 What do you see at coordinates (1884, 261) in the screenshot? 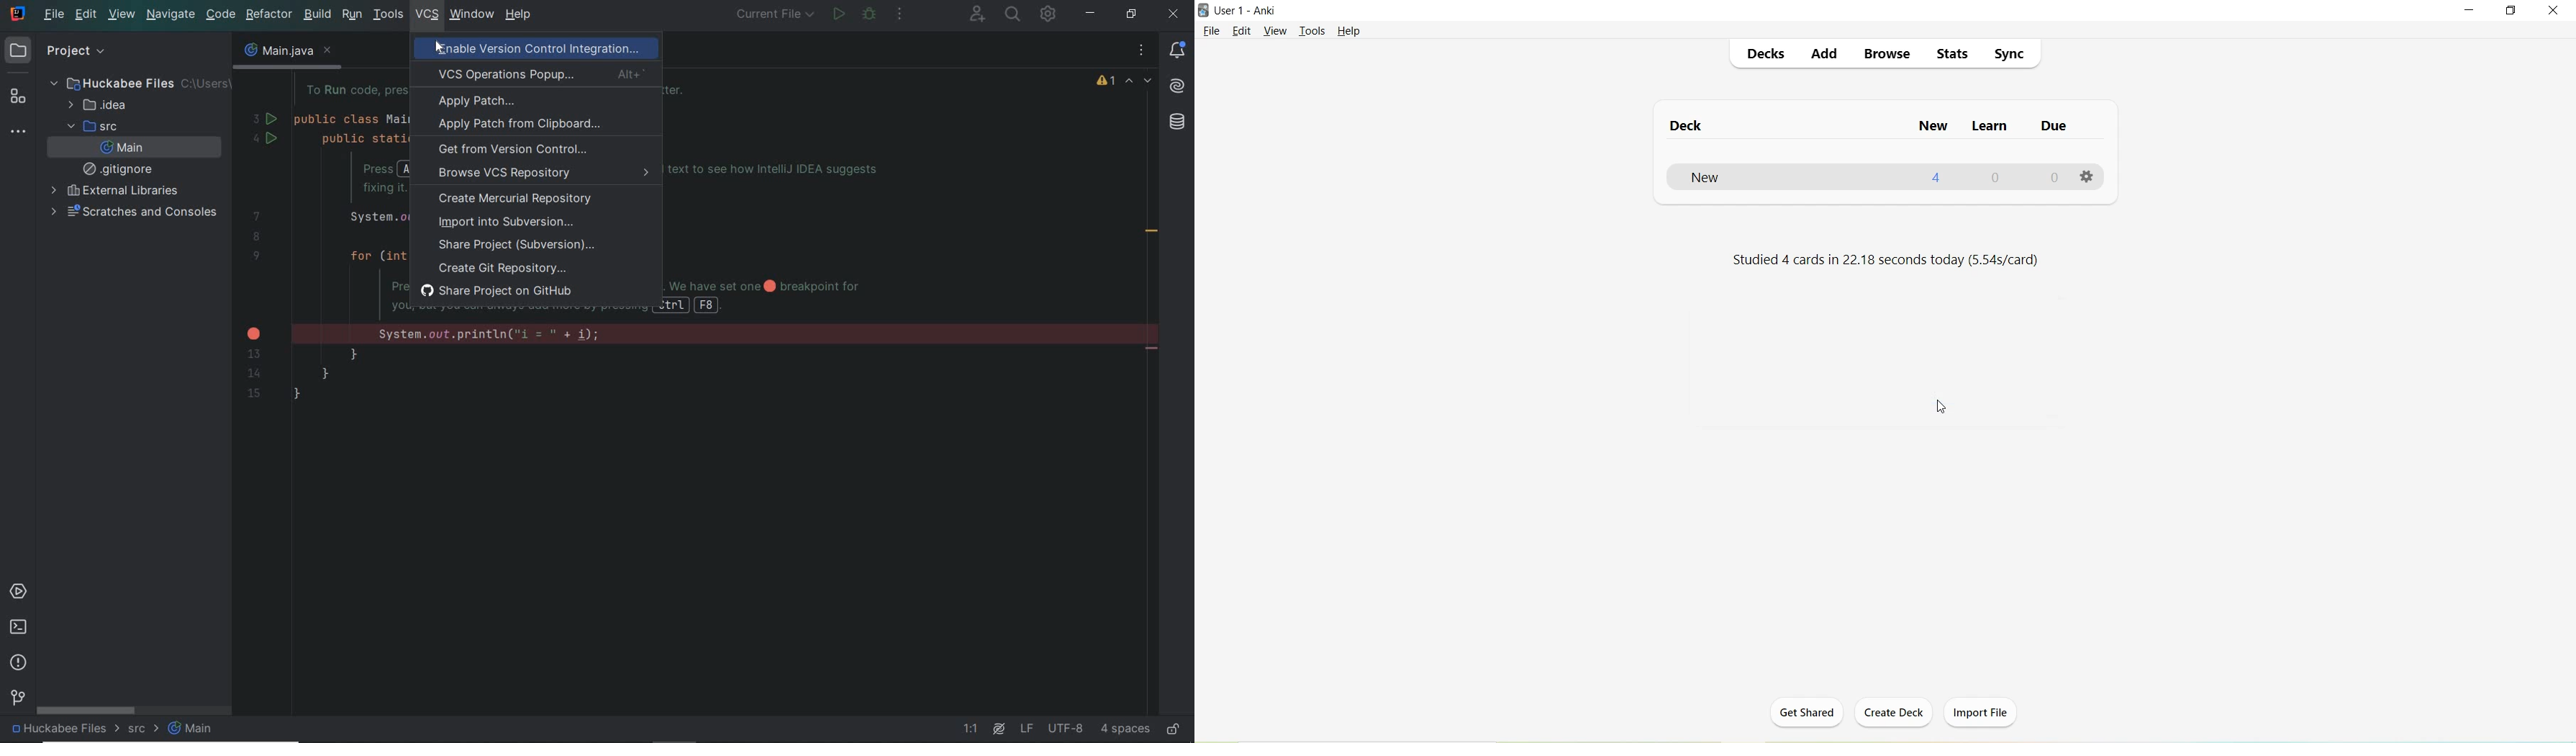
I see `Studied 4 cards in 22.18 seconds today (5.54s/card)` at bounding box center [1884, 261].